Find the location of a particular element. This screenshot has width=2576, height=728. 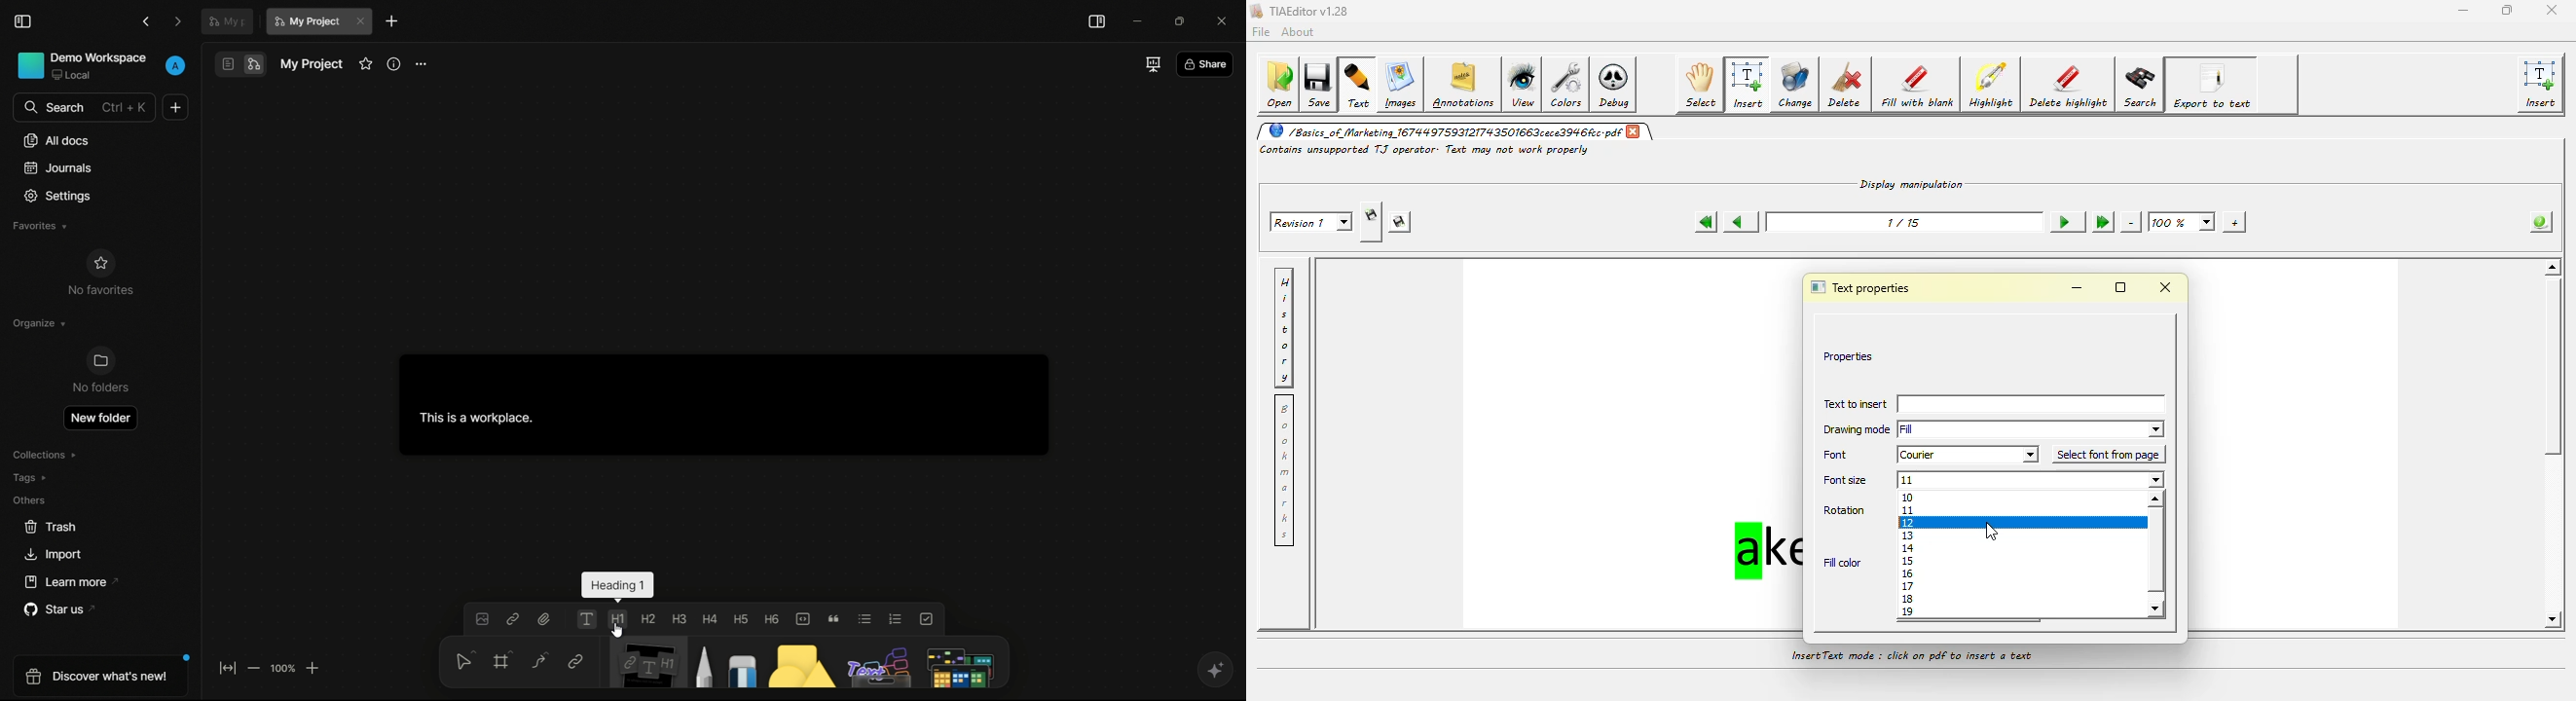

note is located at coordinates (644, 663).